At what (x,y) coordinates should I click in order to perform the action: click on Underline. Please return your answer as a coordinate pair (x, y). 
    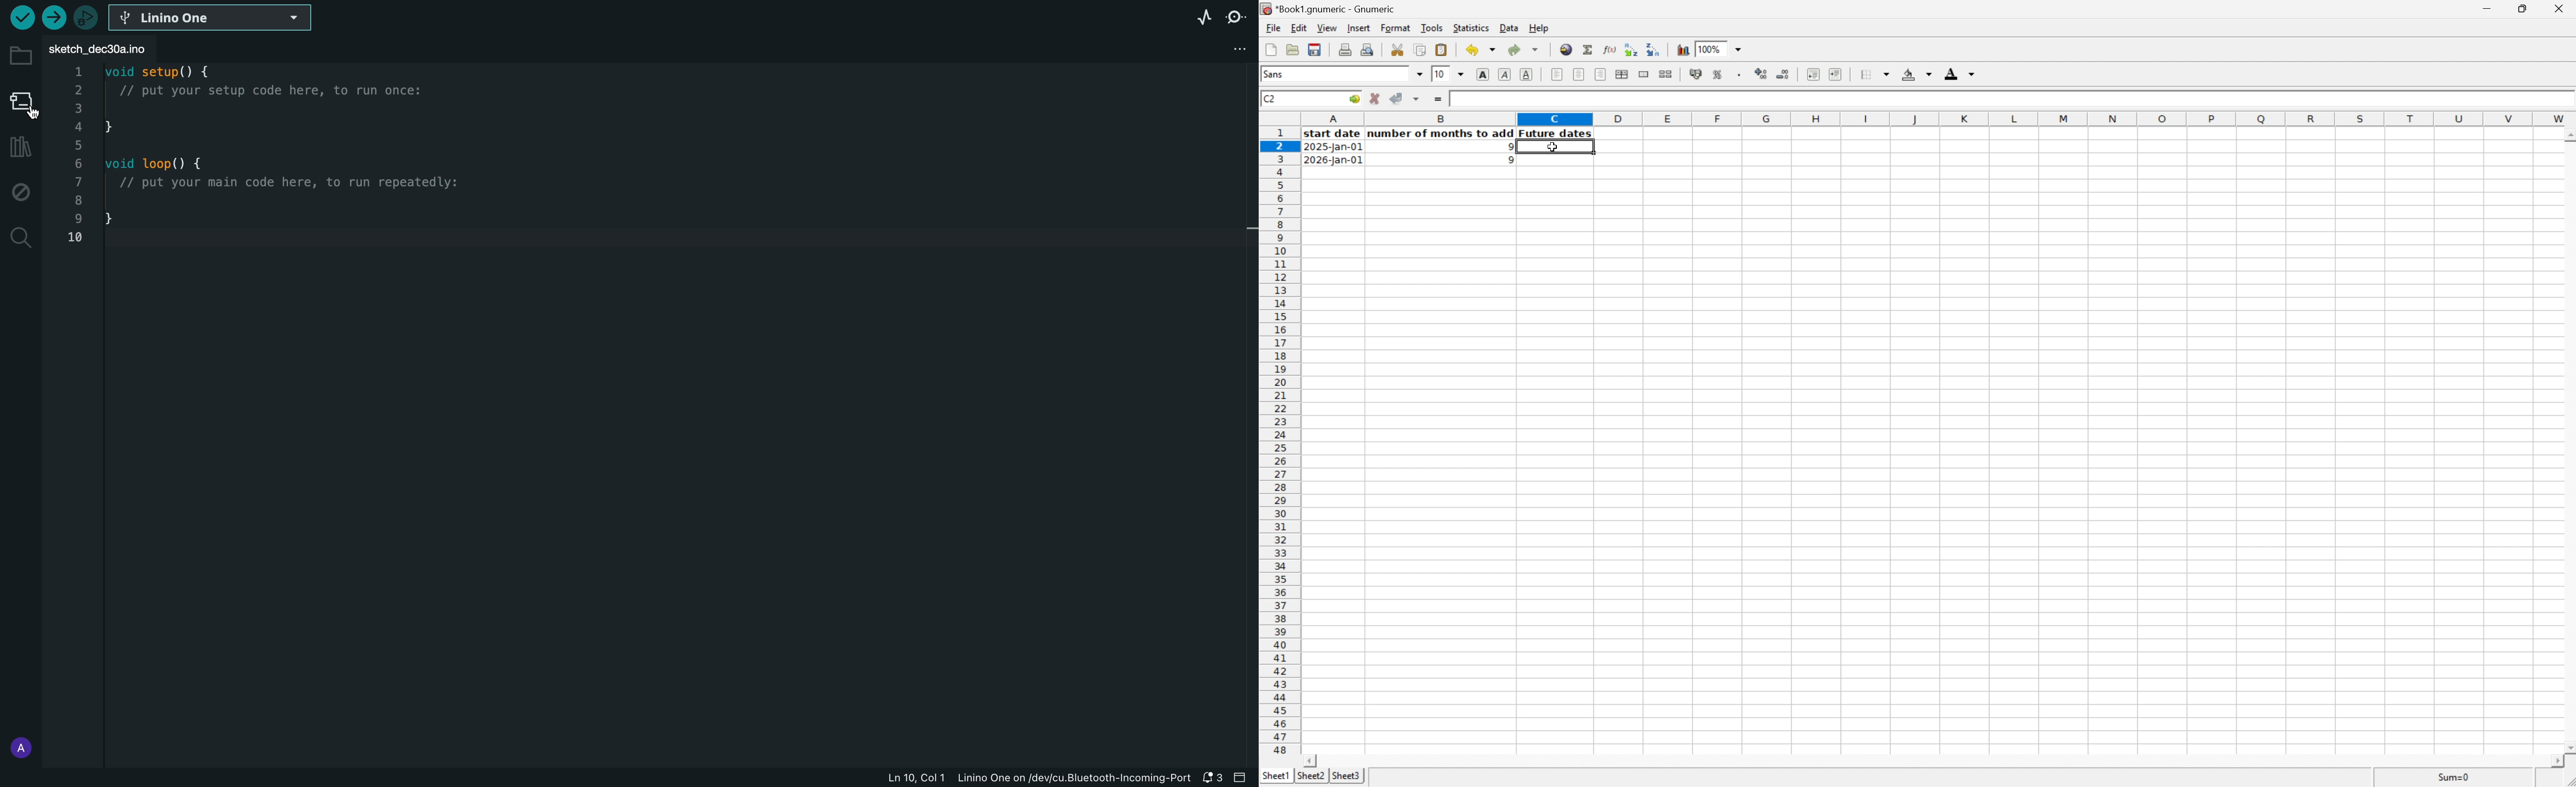
    Looking at the image, I should click on (1528, 74).